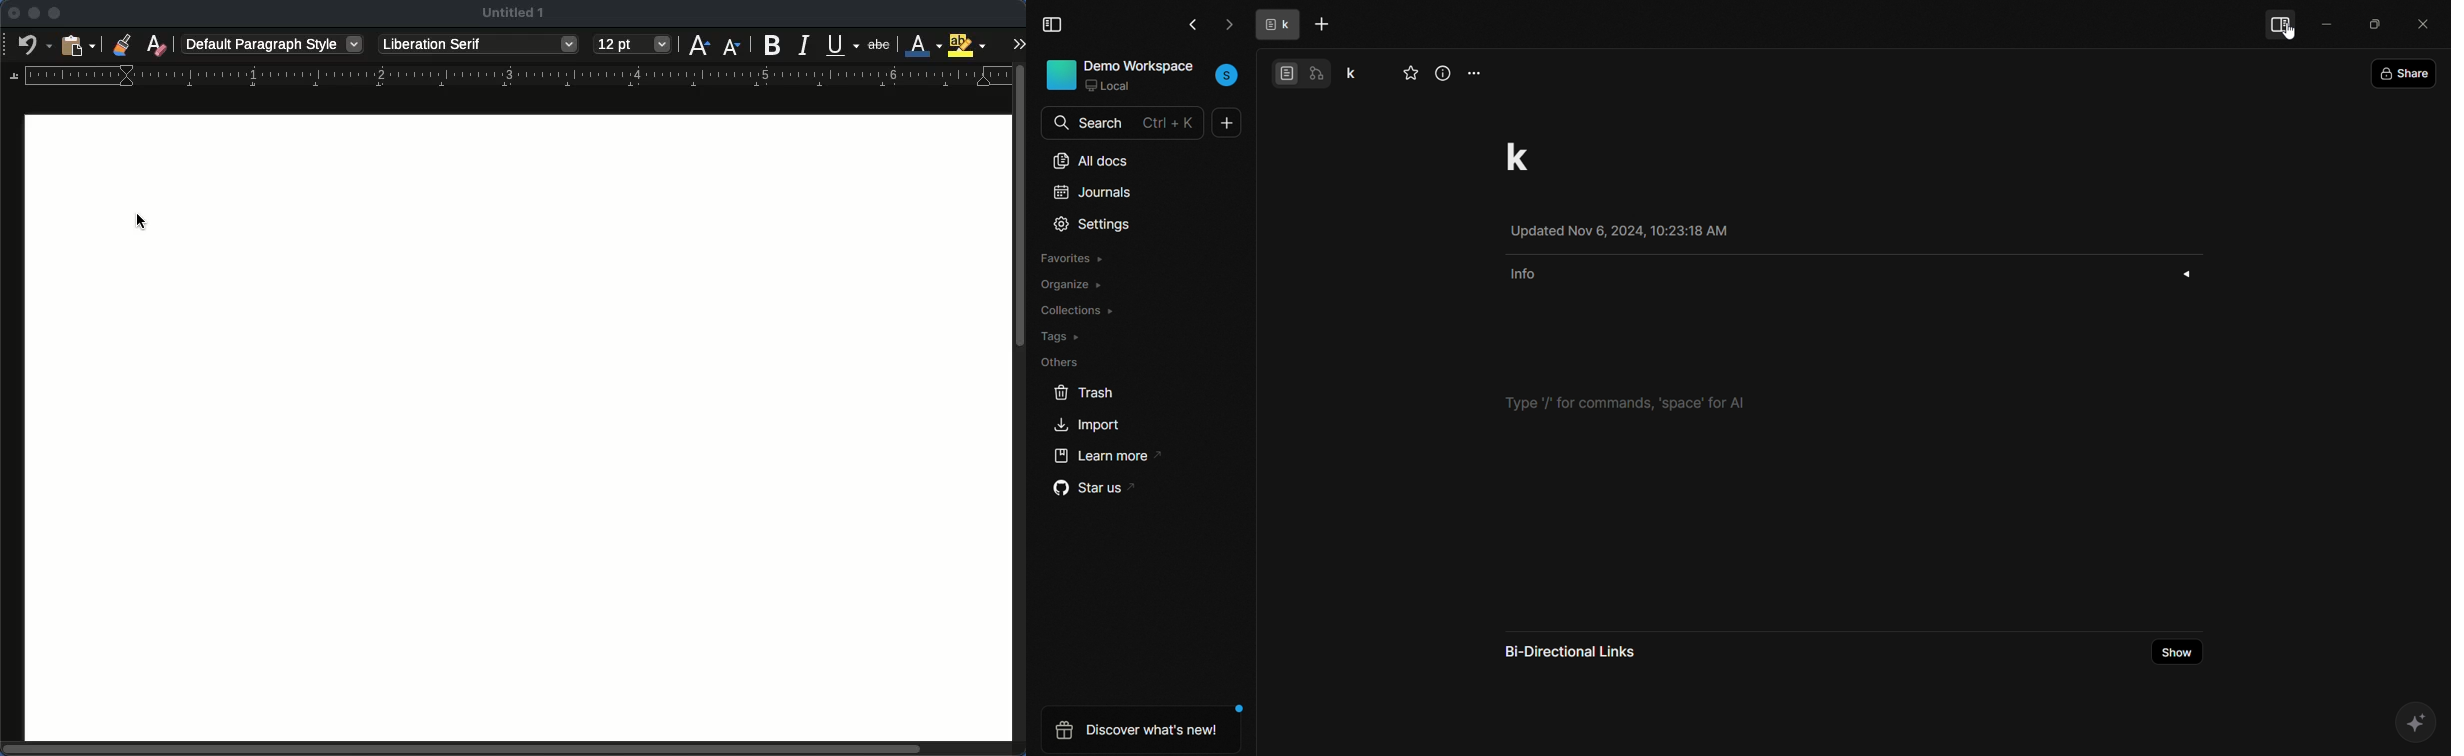  Describe the element at coordinates (924, 45) in the screenshot. I see `text color` at that location.